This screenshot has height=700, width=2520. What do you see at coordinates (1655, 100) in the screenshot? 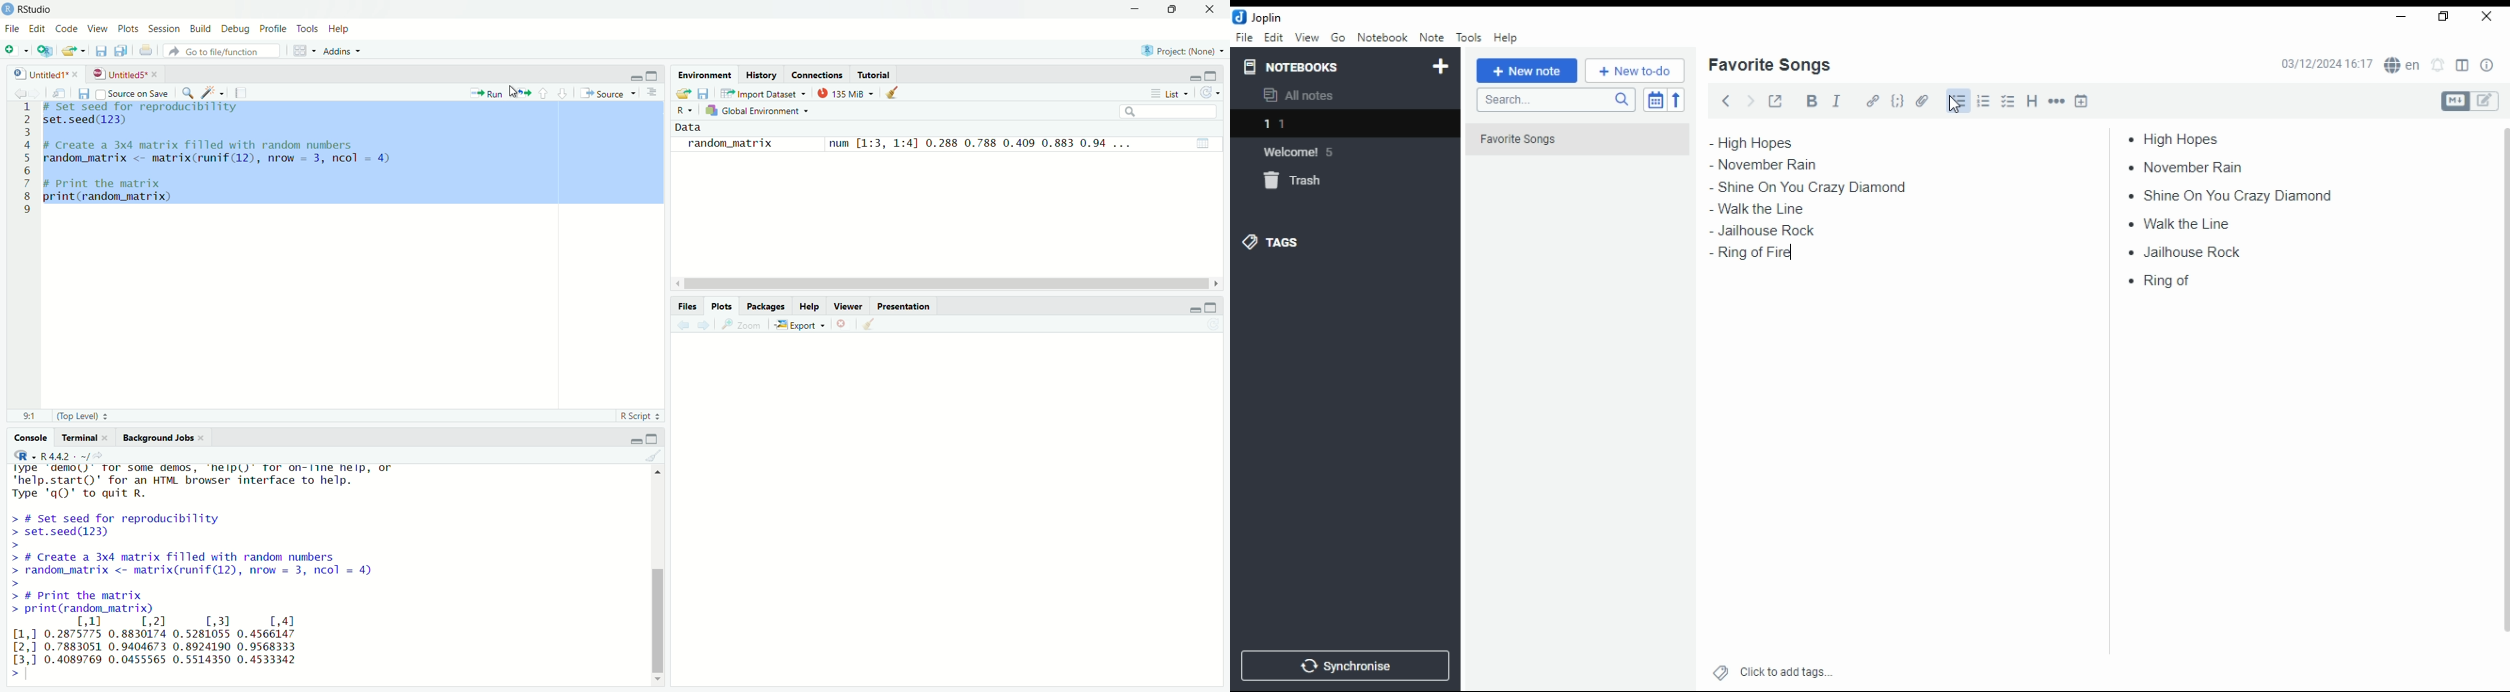
I see `toggle sort order field` at bounding box center [1655, 100].